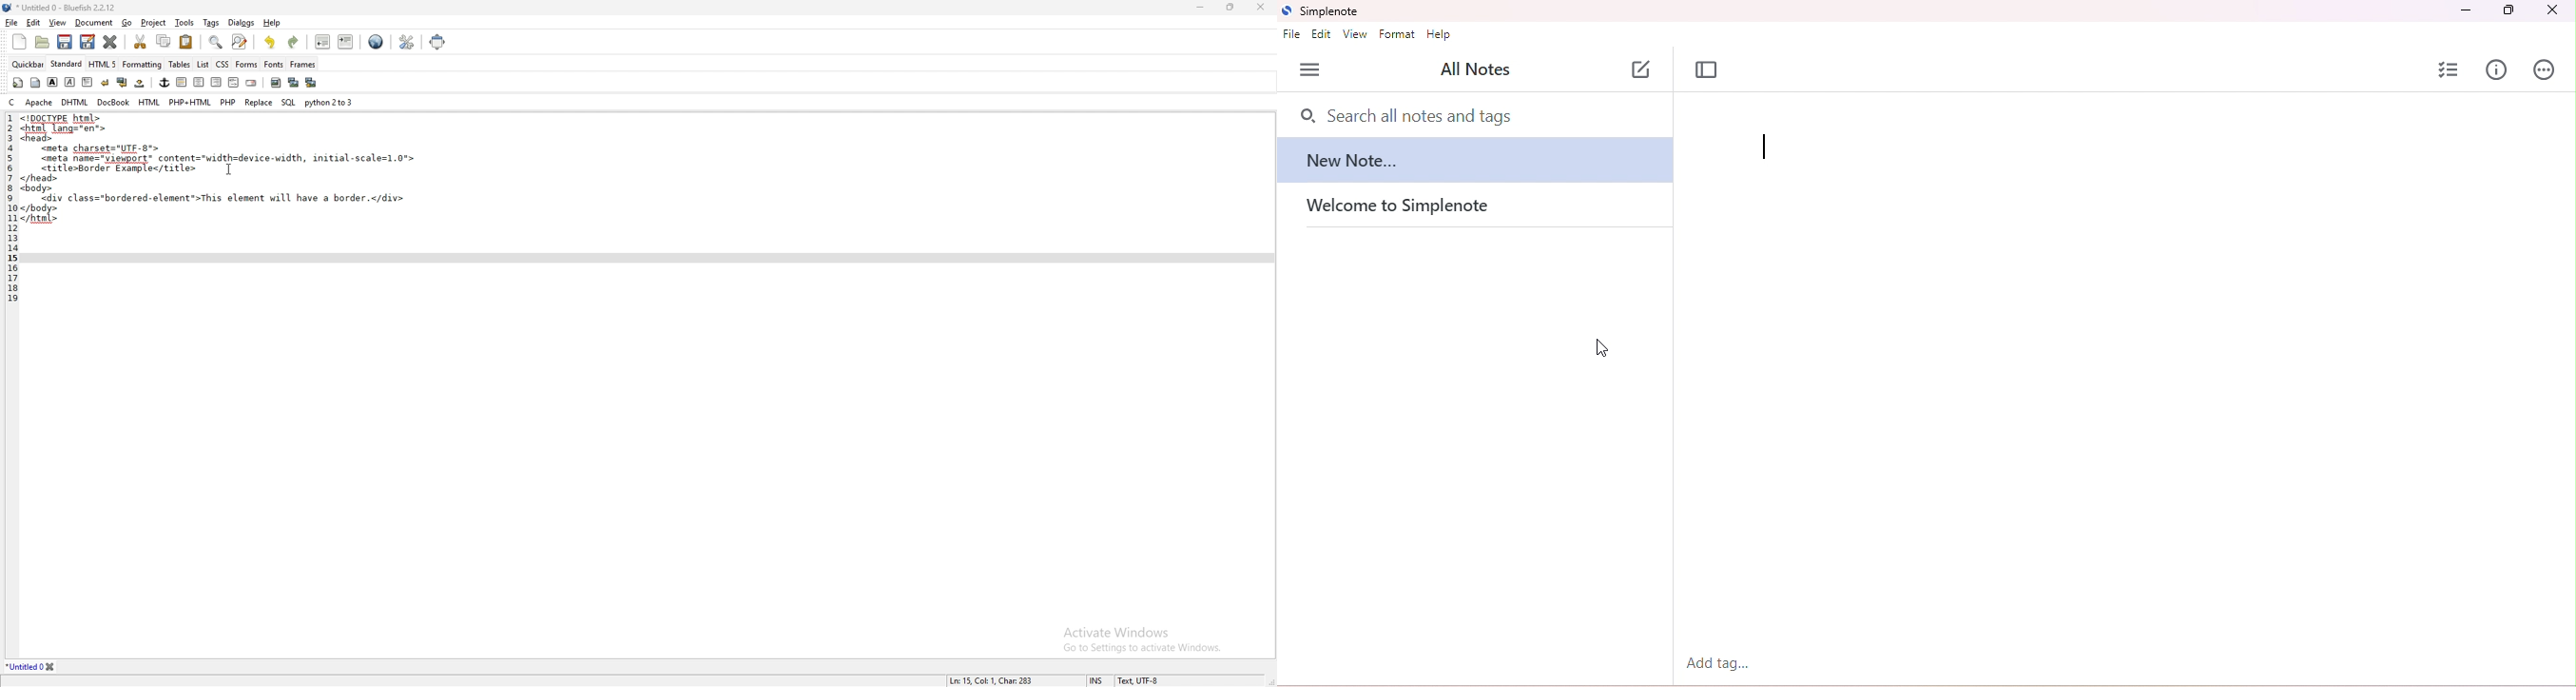 The width and height of the screenshot is (2576, 700). Describe the element at coordinates (164, 41) in the screenshot. I see `copy` at that location.